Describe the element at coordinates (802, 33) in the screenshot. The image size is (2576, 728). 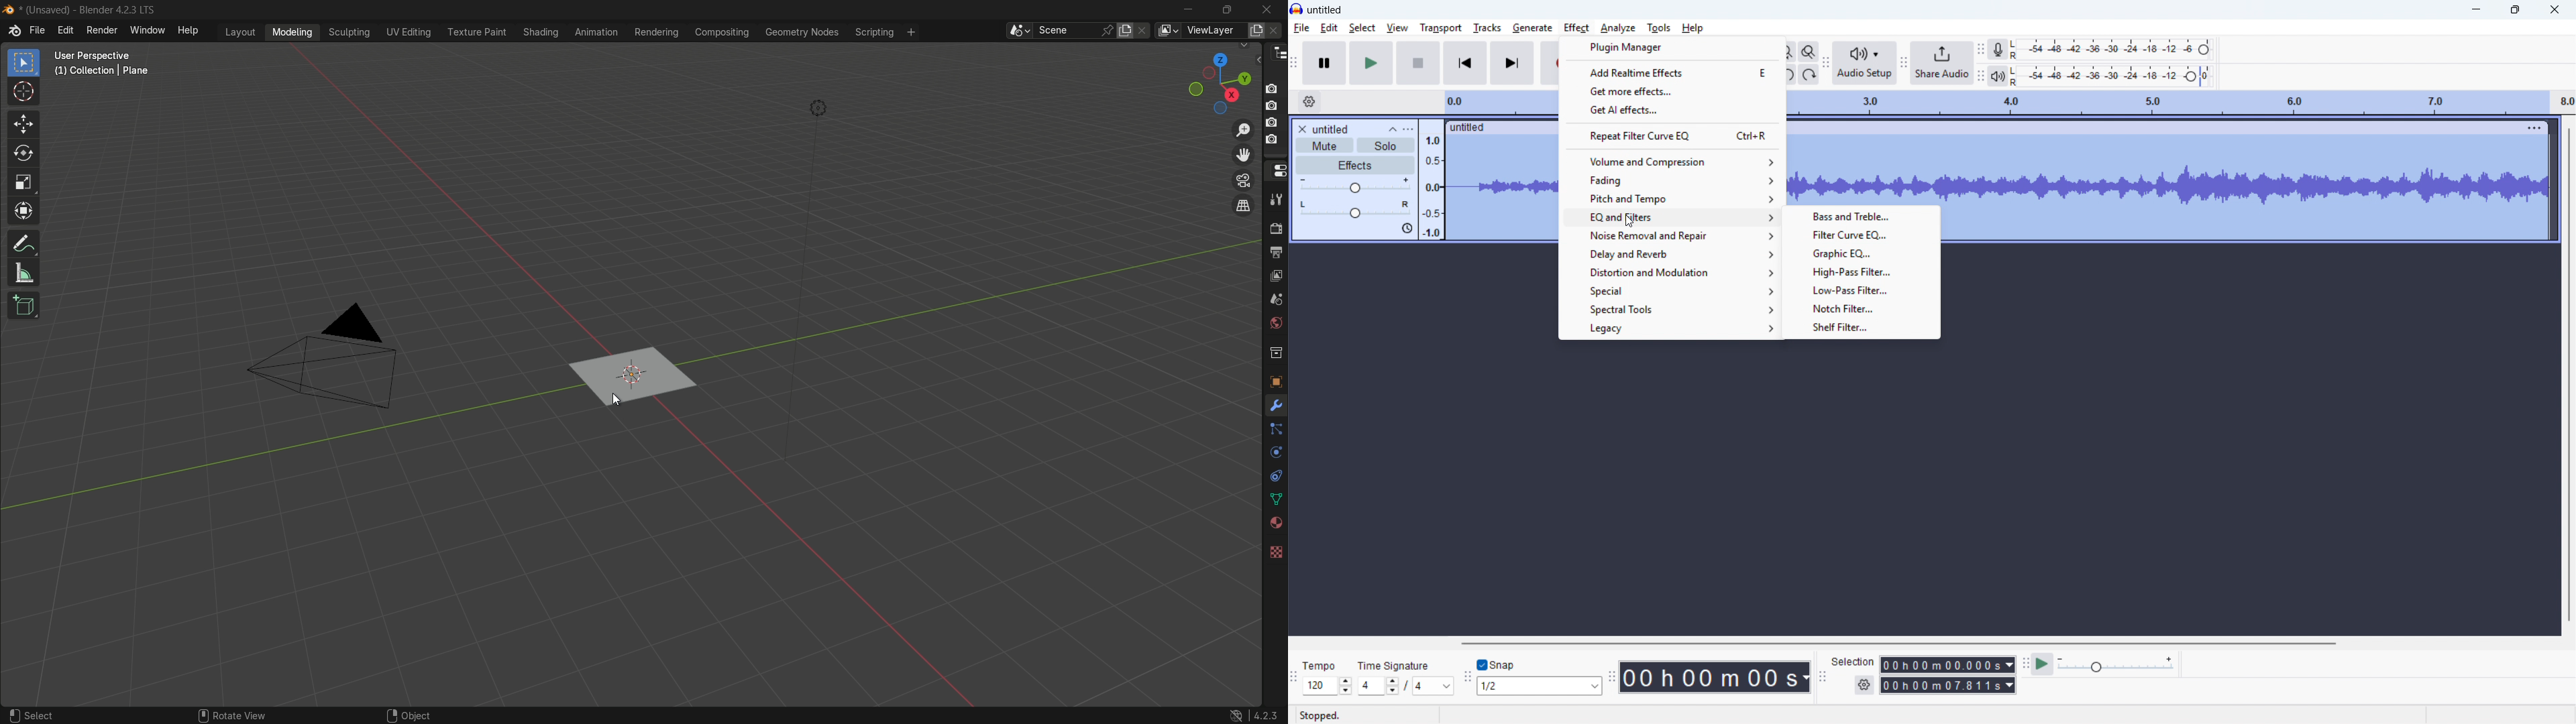
I see `geometry nodes` at that location.